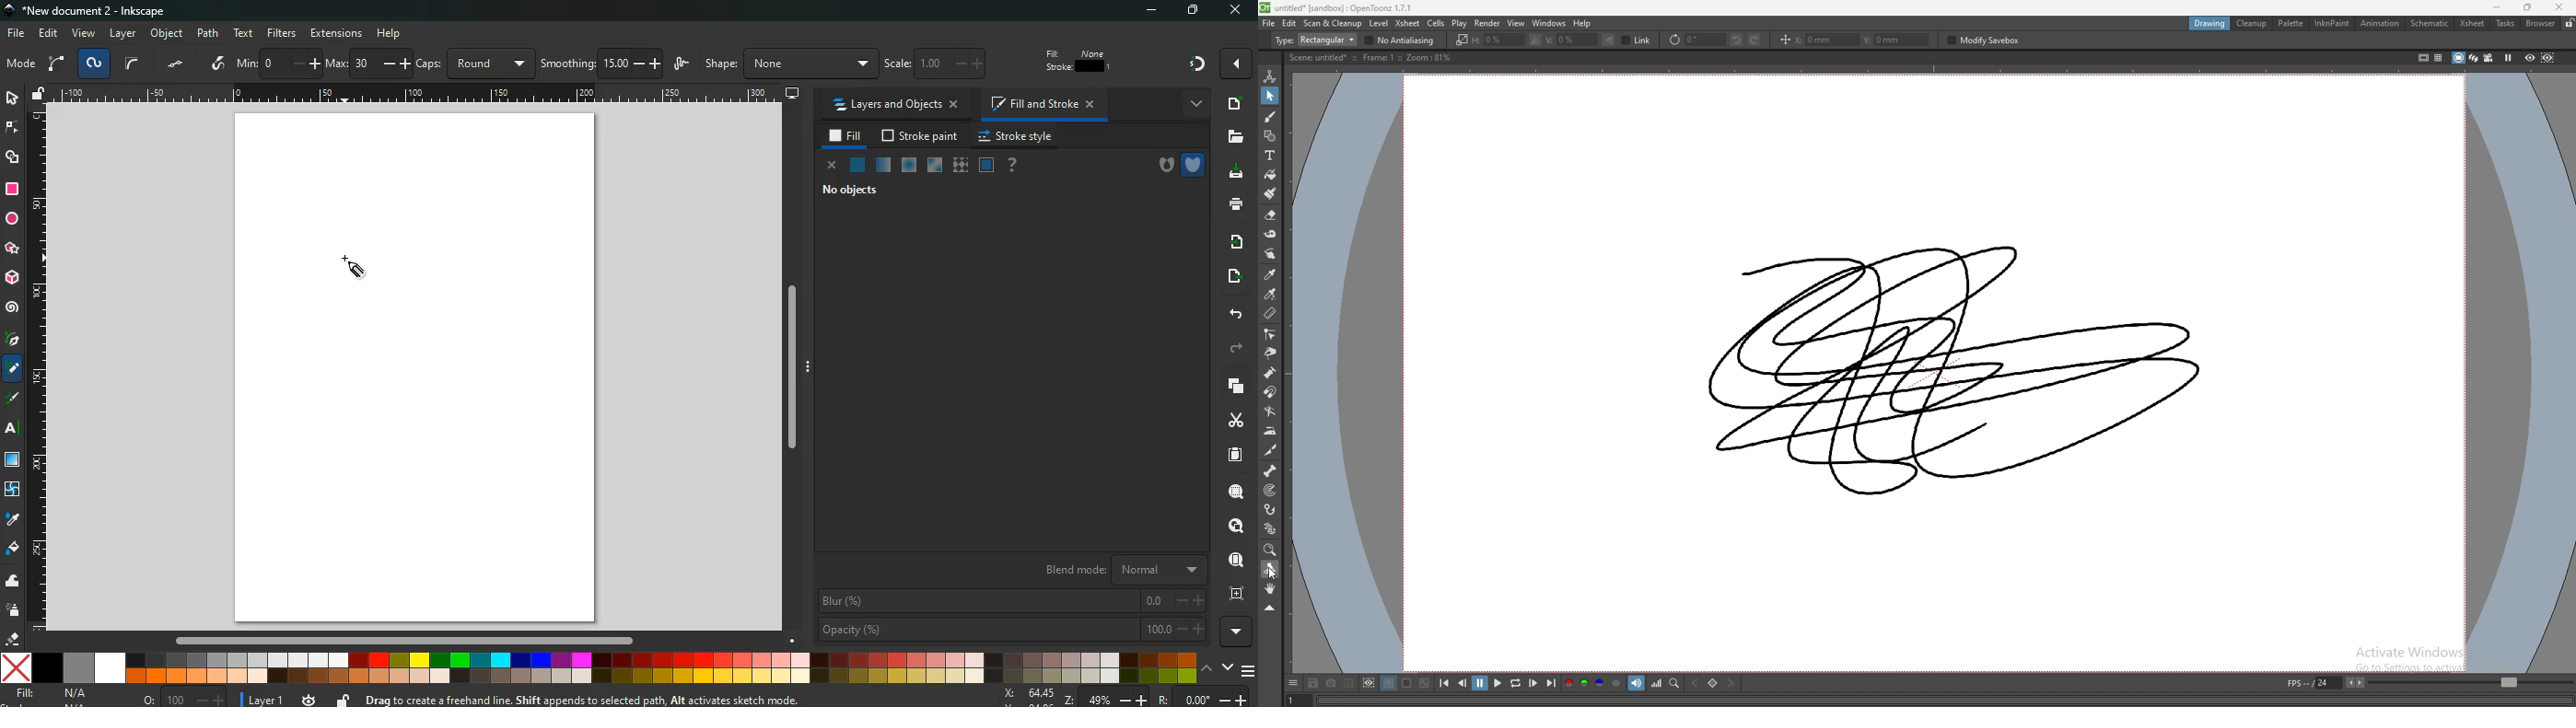  What do you see at coordinates (1463, 684) in the screenshot?
I see `previous frame` at bounding box center [1463, 684].